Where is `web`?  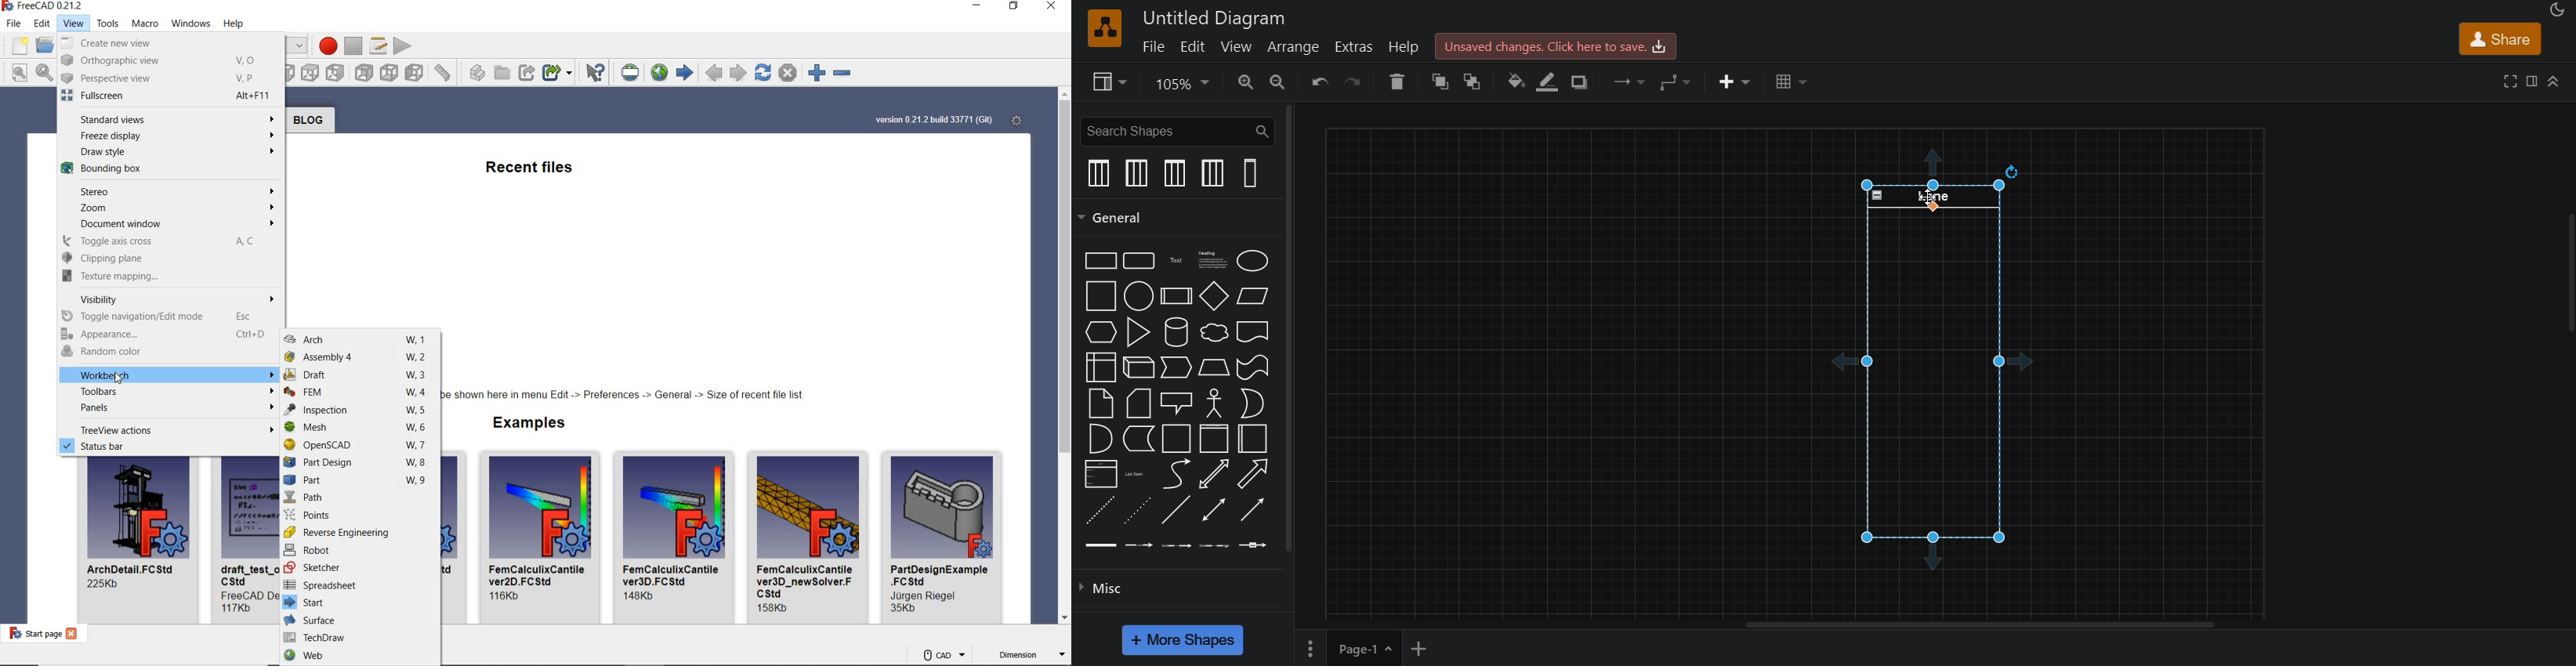
web is located at coordinates (357, 658).